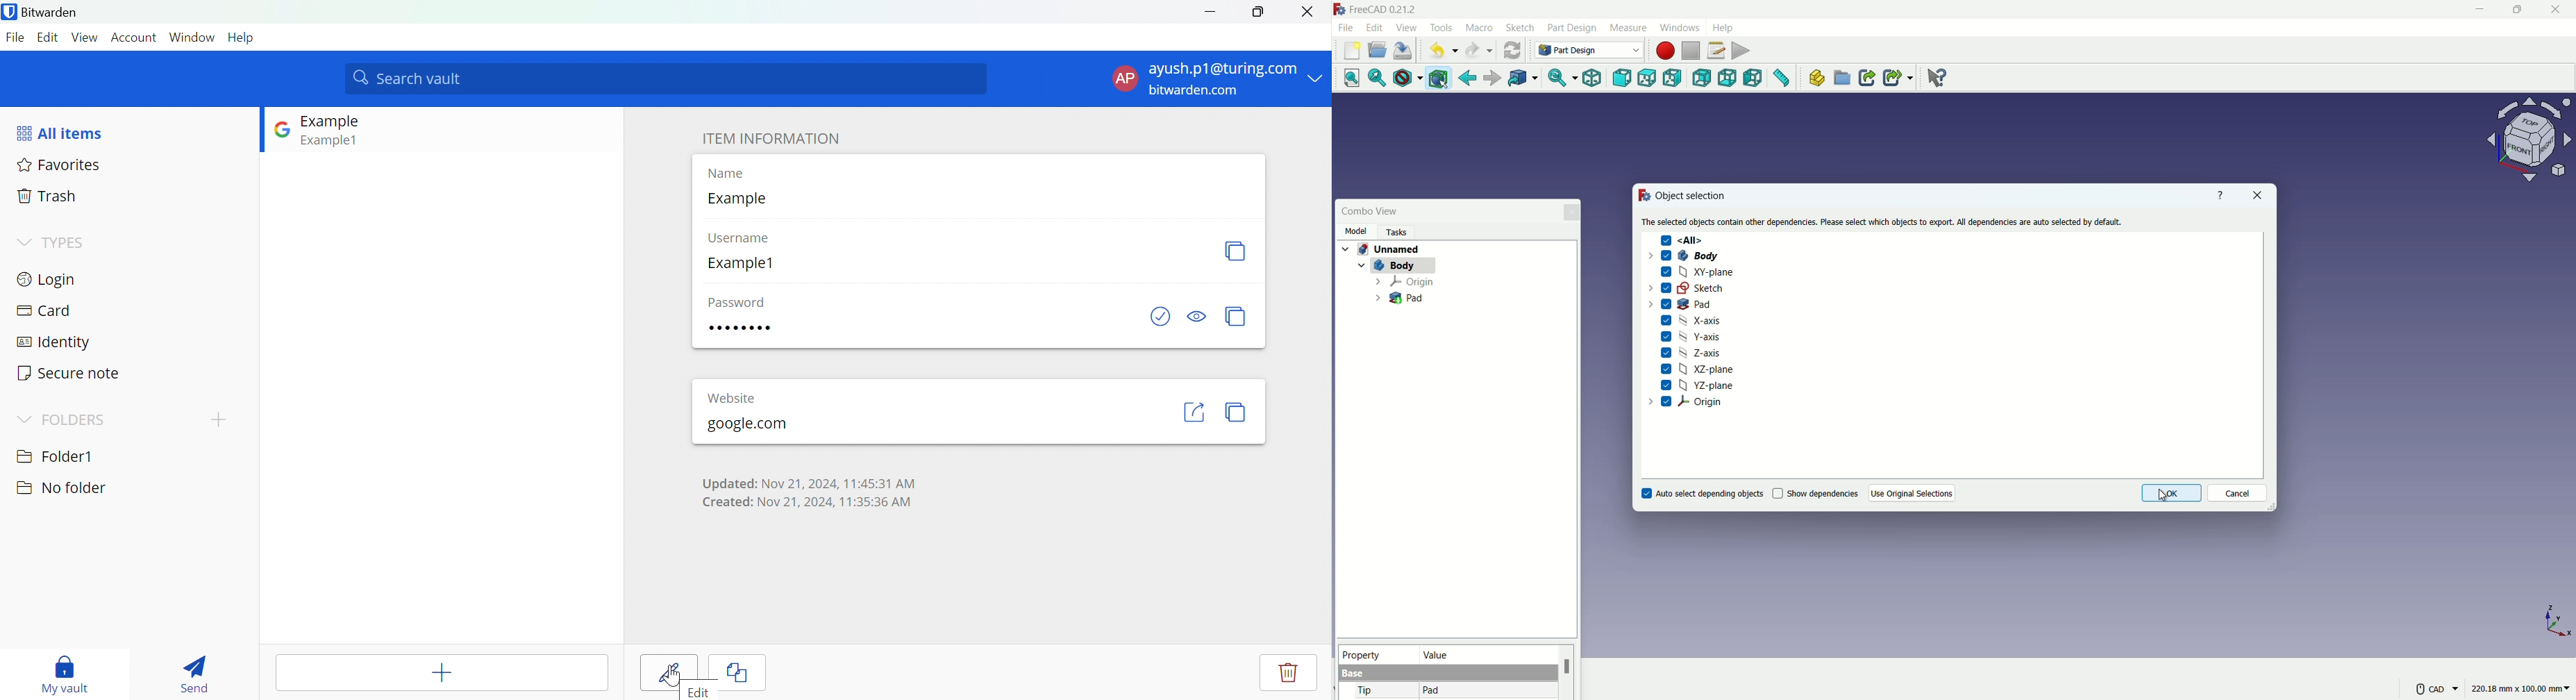 The image size is (2576, 700). Describe the element at coordinates (1197, 315) in the screenshot. I see `Toggle Visibility` at that location.